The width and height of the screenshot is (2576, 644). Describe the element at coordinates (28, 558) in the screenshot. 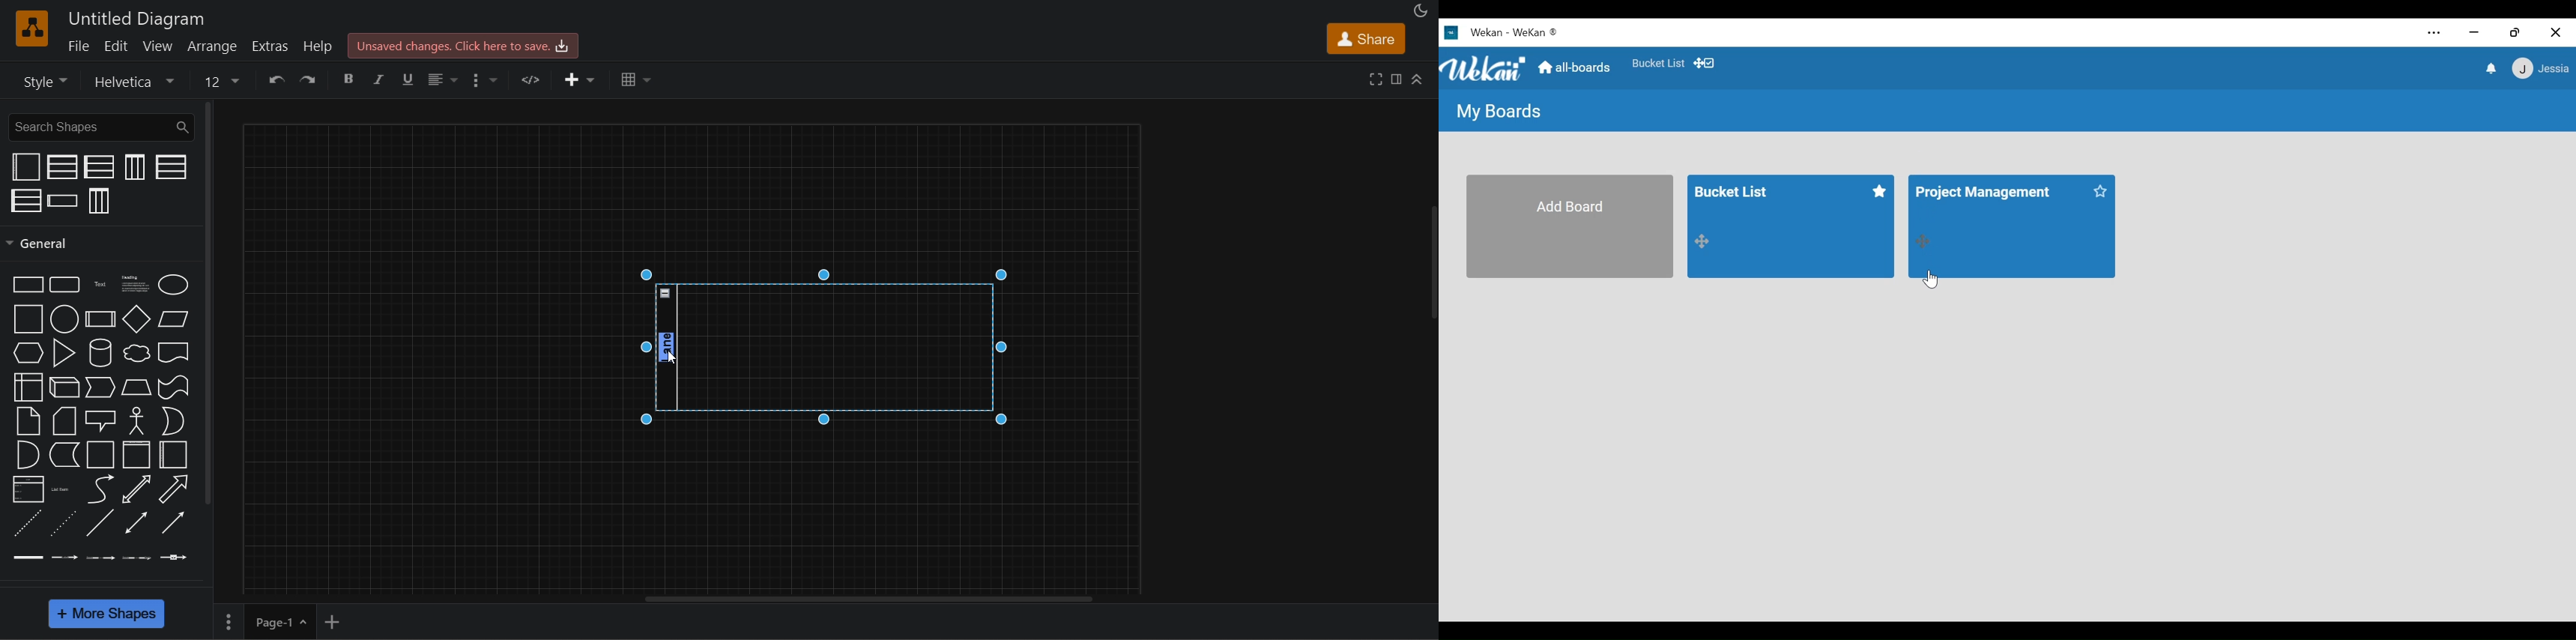

I see `link` at that location.